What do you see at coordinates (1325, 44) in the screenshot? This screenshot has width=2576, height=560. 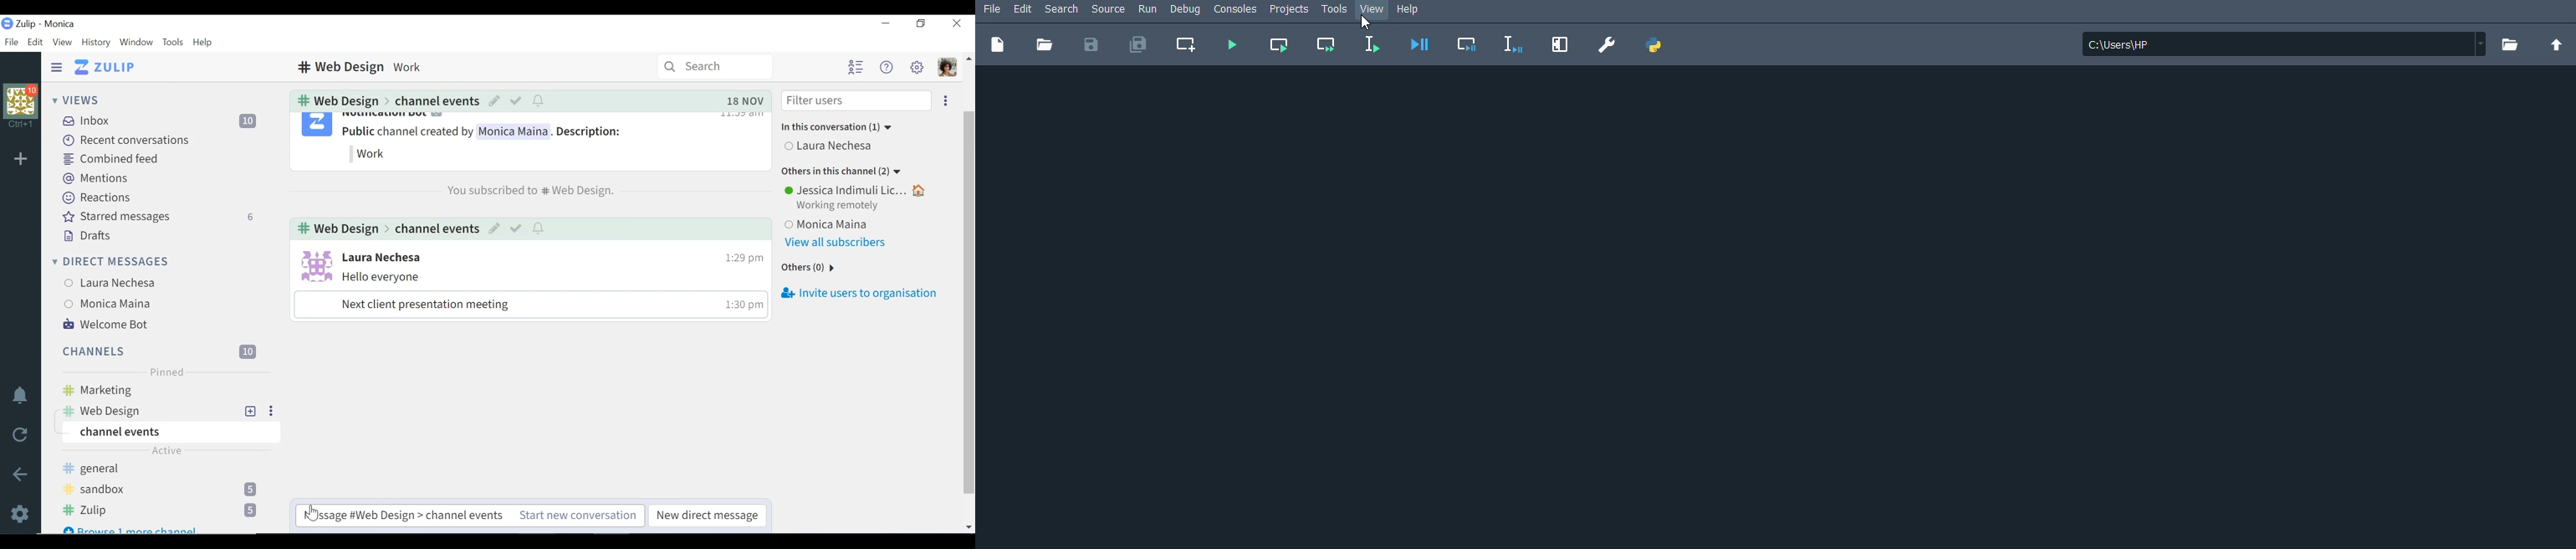 I see `Run current cell and go to the next one` at bounding box center [1325, 44].